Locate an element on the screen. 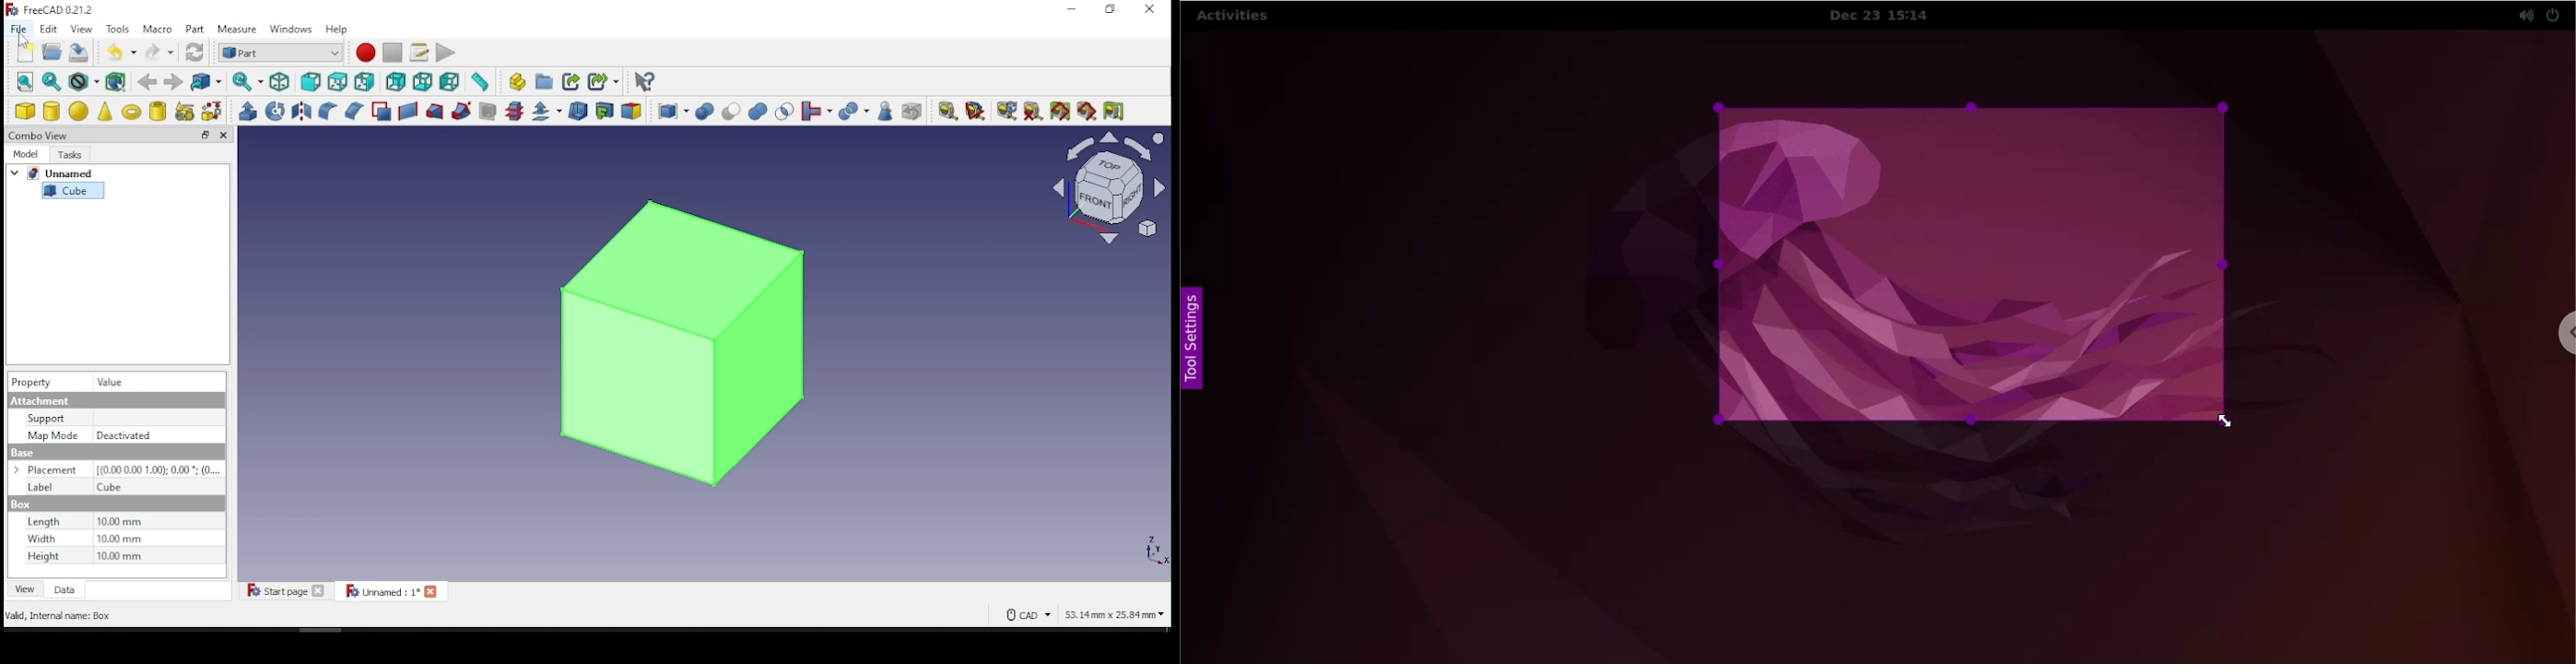  undo is located at coordinates (122, 51).